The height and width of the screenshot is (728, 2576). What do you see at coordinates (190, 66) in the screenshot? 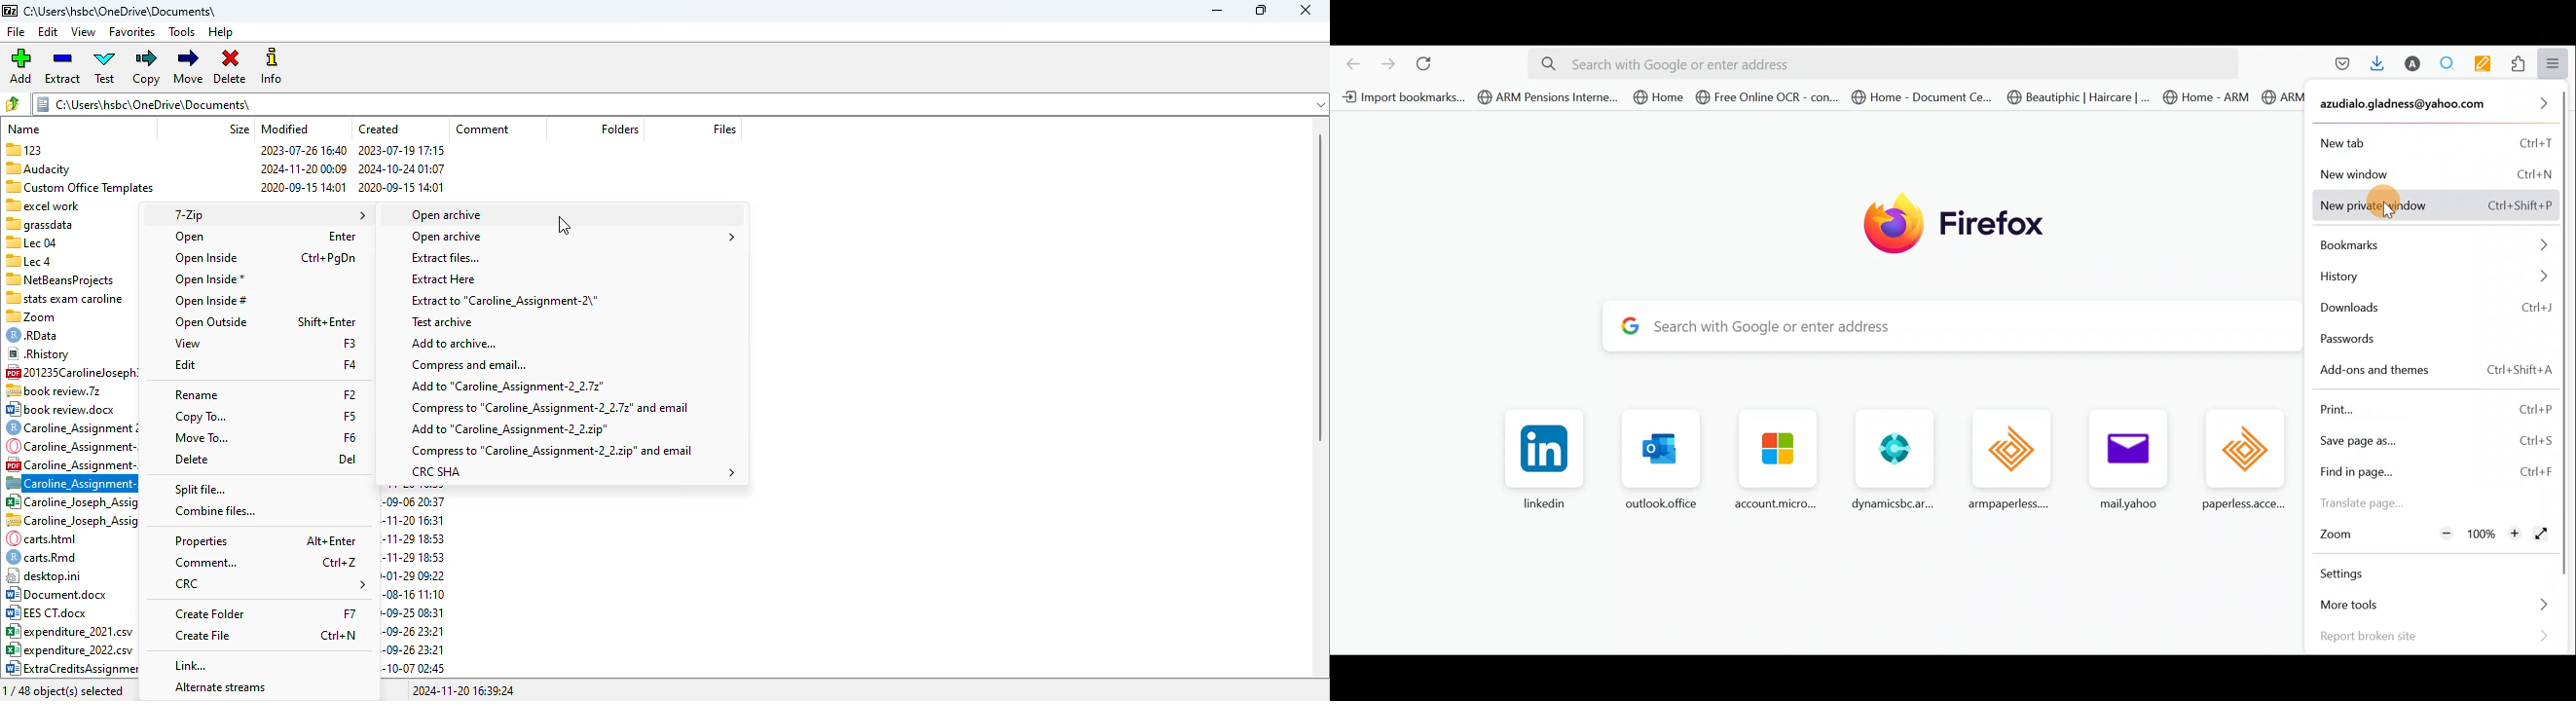
I see `move` at bounding box center [190, 66].